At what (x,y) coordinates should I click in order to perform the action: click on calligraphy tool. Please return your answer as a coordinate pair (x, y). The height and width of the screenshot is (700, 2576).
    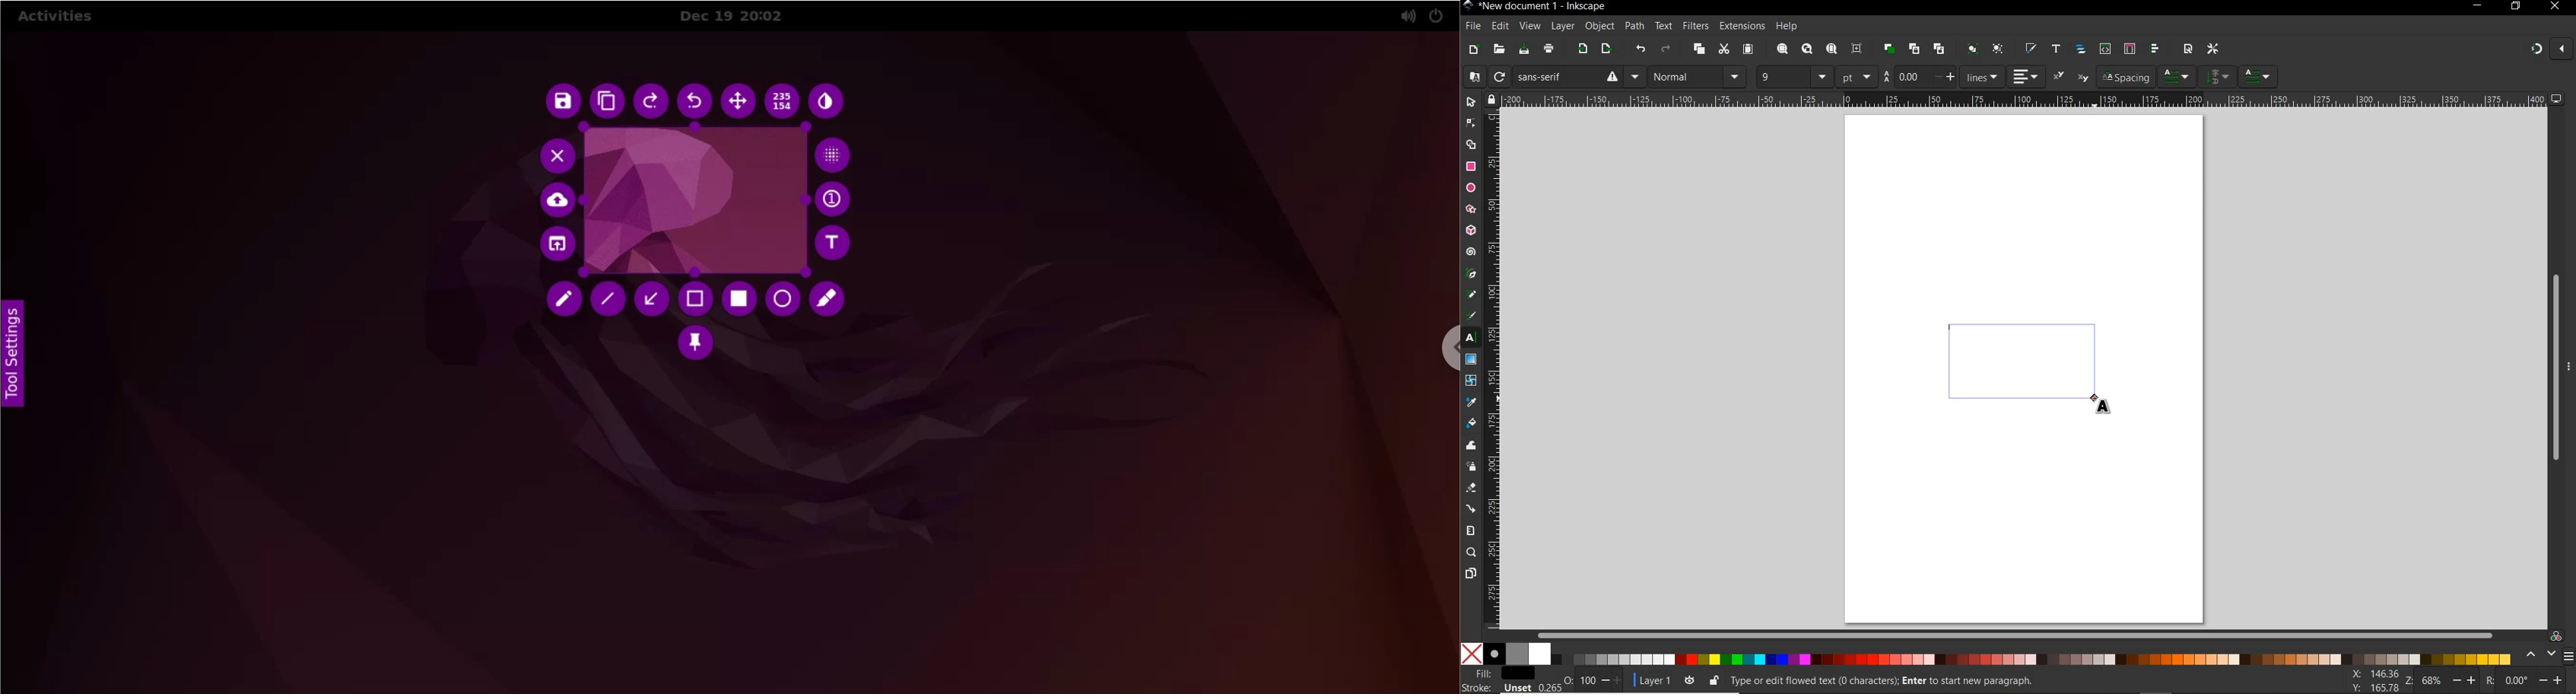
    Looking at the image, I should click on (1473, 316).